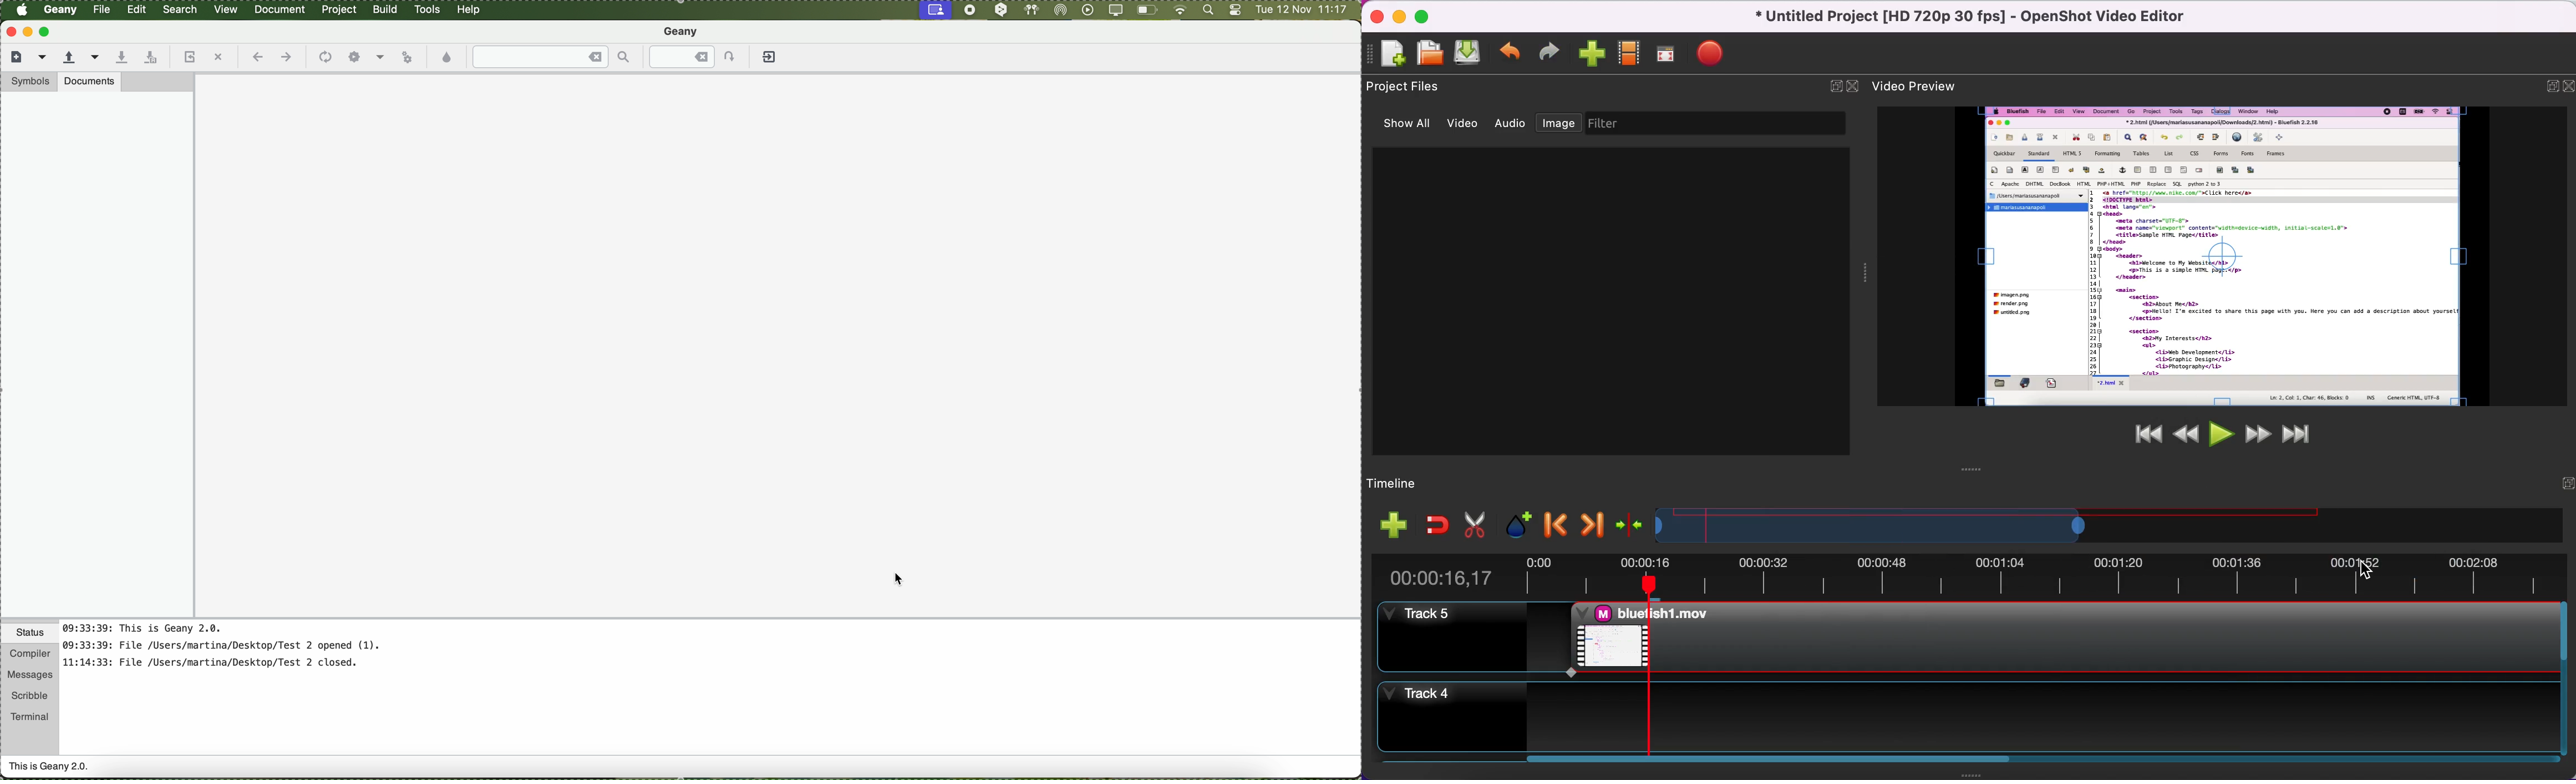  What do you see at coordinates (2566, 87) in the screenshot?
I see `close` at bounding box center [2566, 87].